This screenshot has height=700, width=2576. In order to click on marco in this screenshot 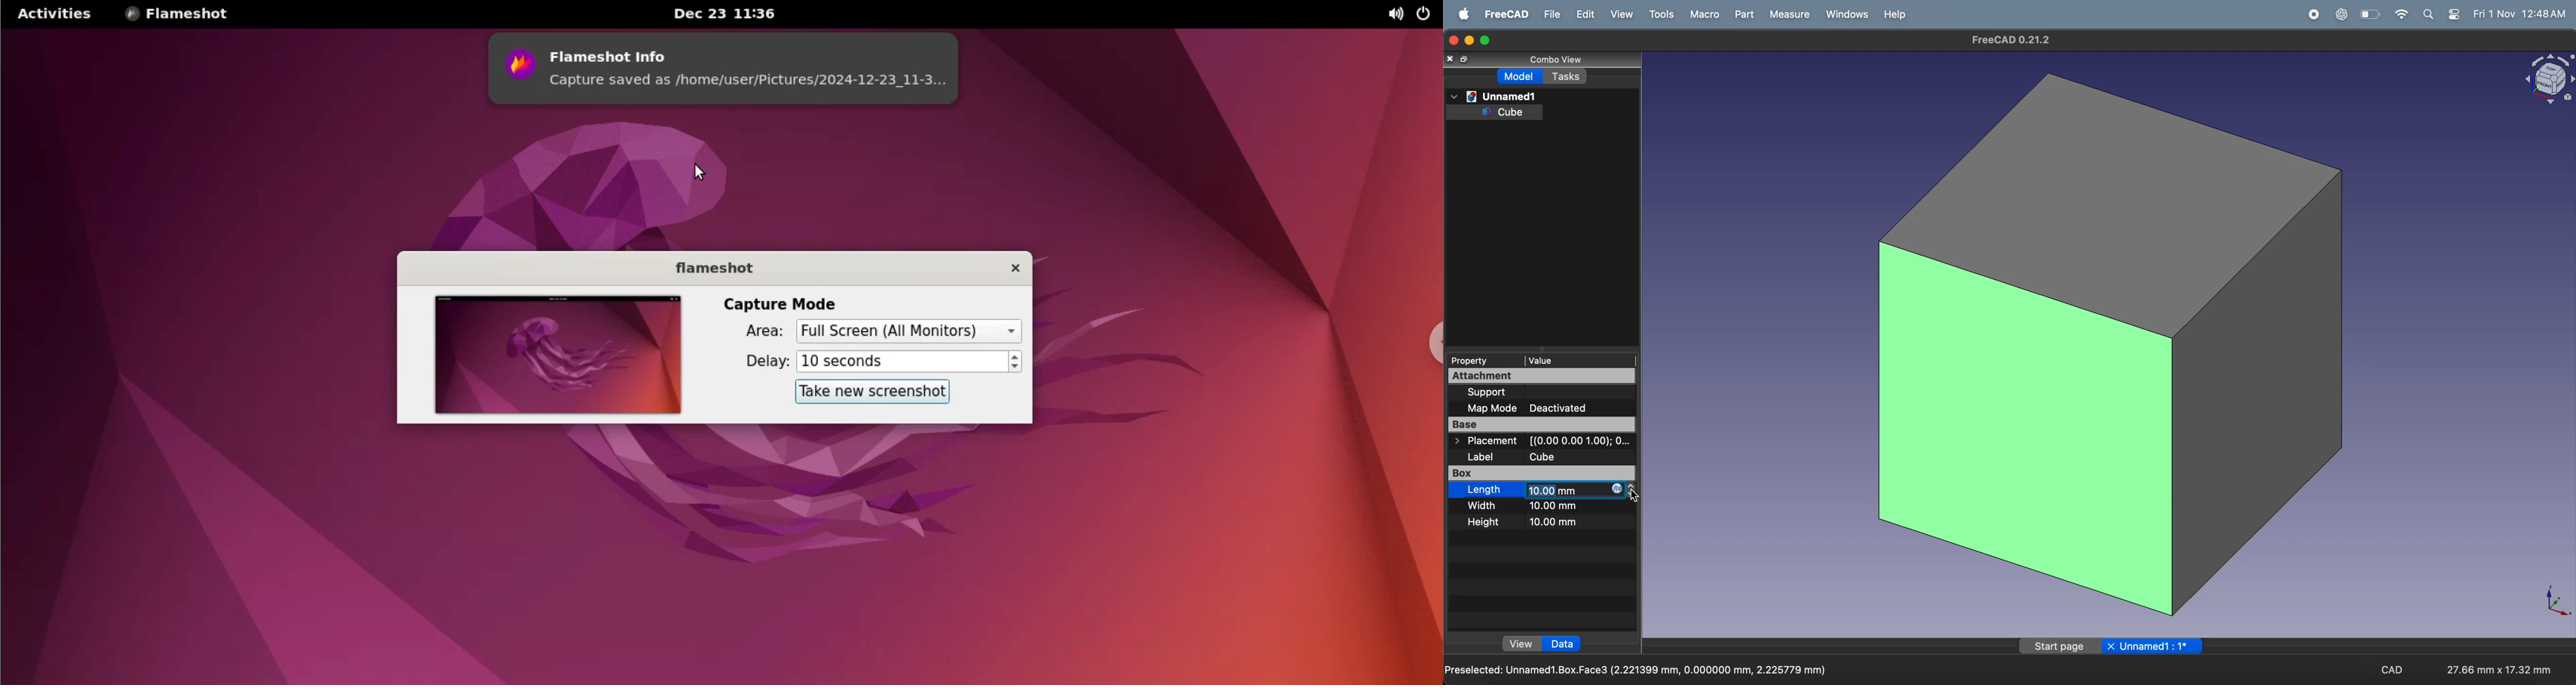, I will do `click(1702, 14)`.